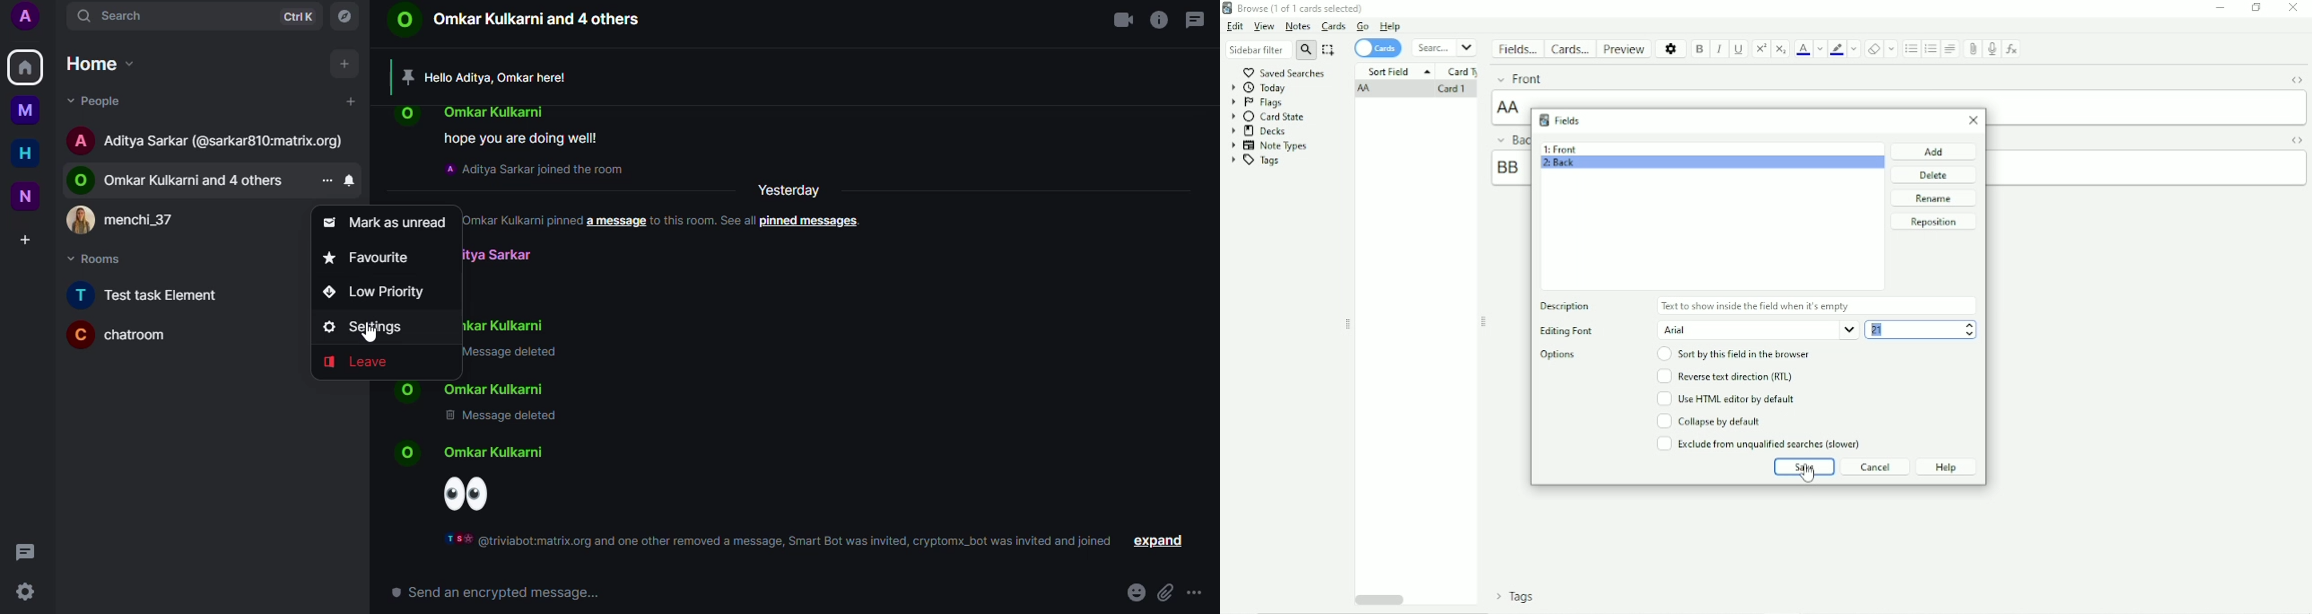  What do you see at coordinates (1380, 598) in the screenshot?
I see `Horizontal scrollbar` at bounding box center [1380, 598].